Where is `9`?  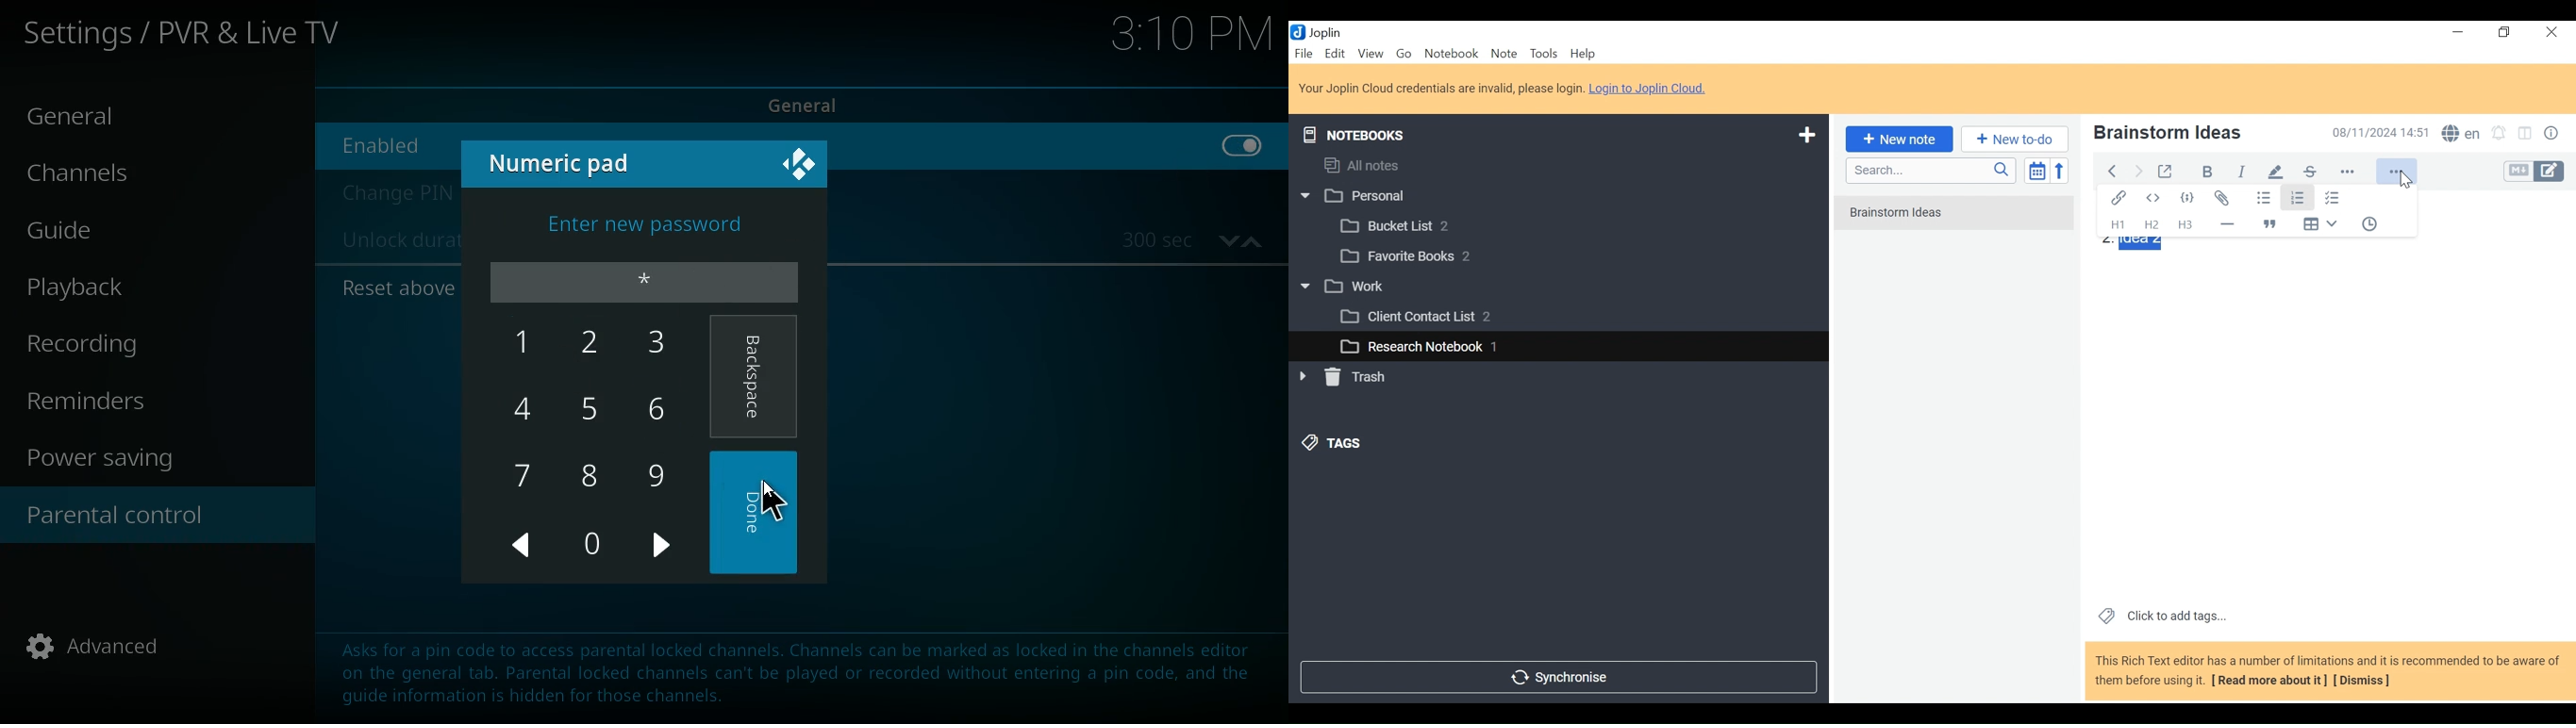
9 is located at coordinates (660, 479).